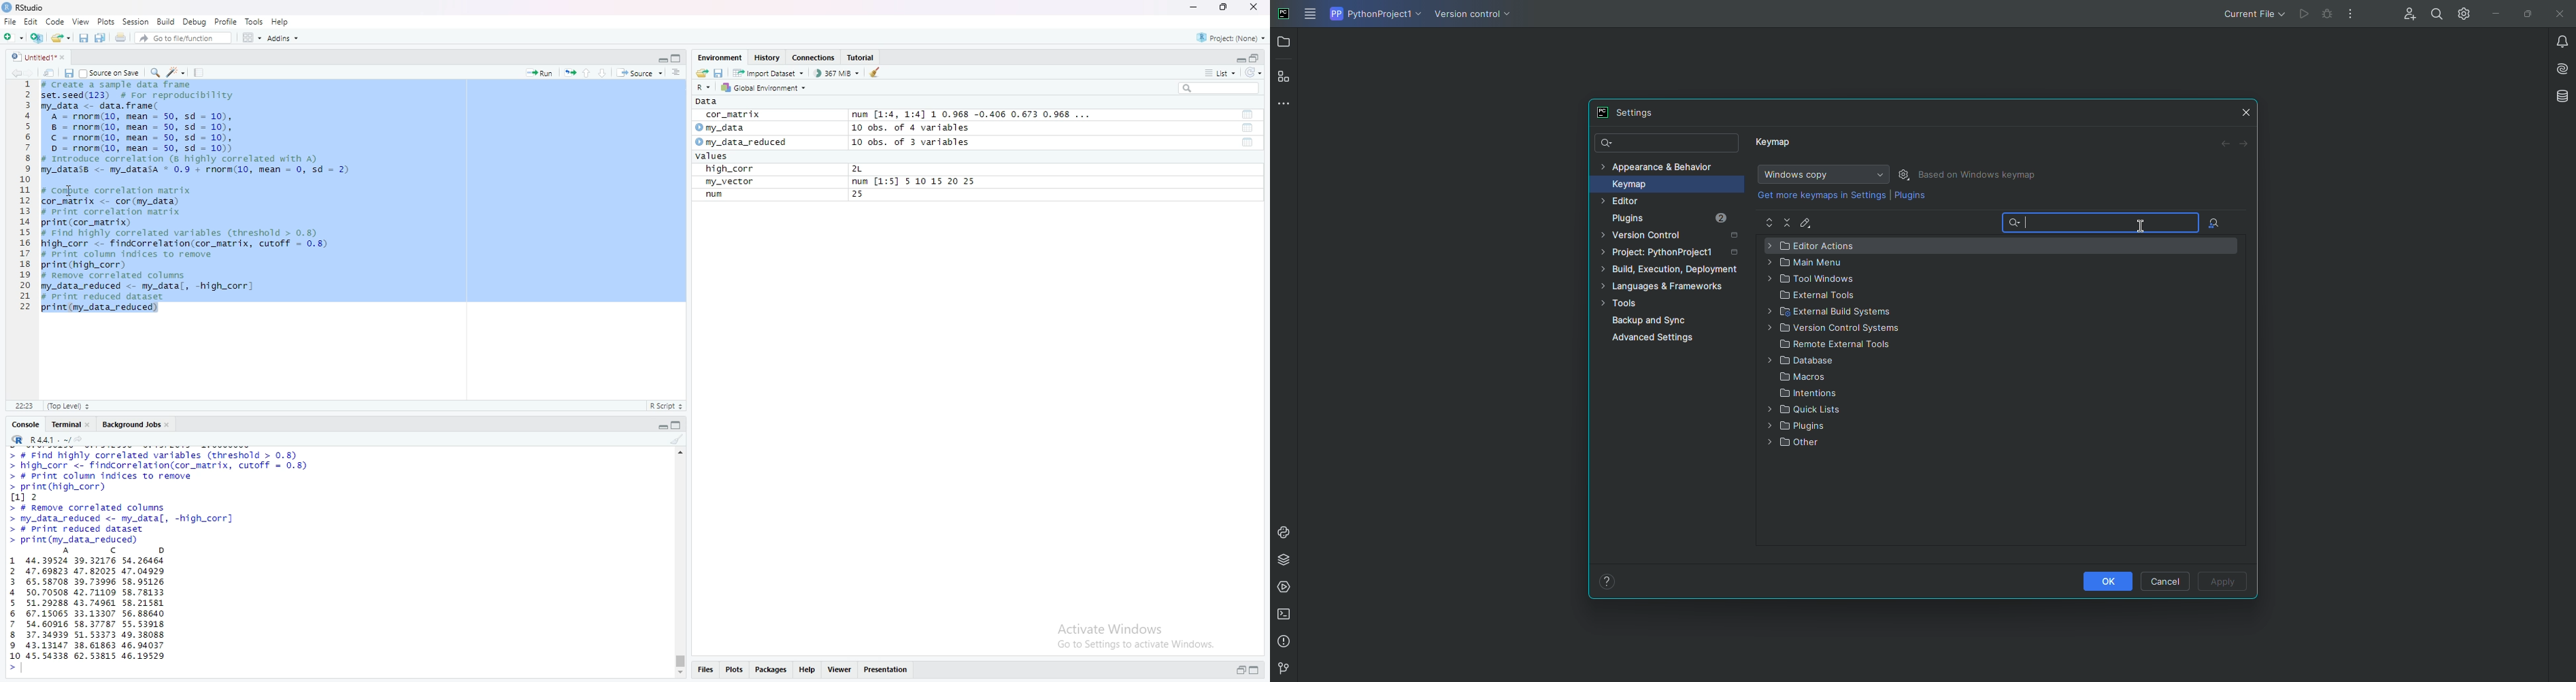 Image resolution: width=2576 pixels, height=700 pixels. I want to click on Down , so click(603, 73).